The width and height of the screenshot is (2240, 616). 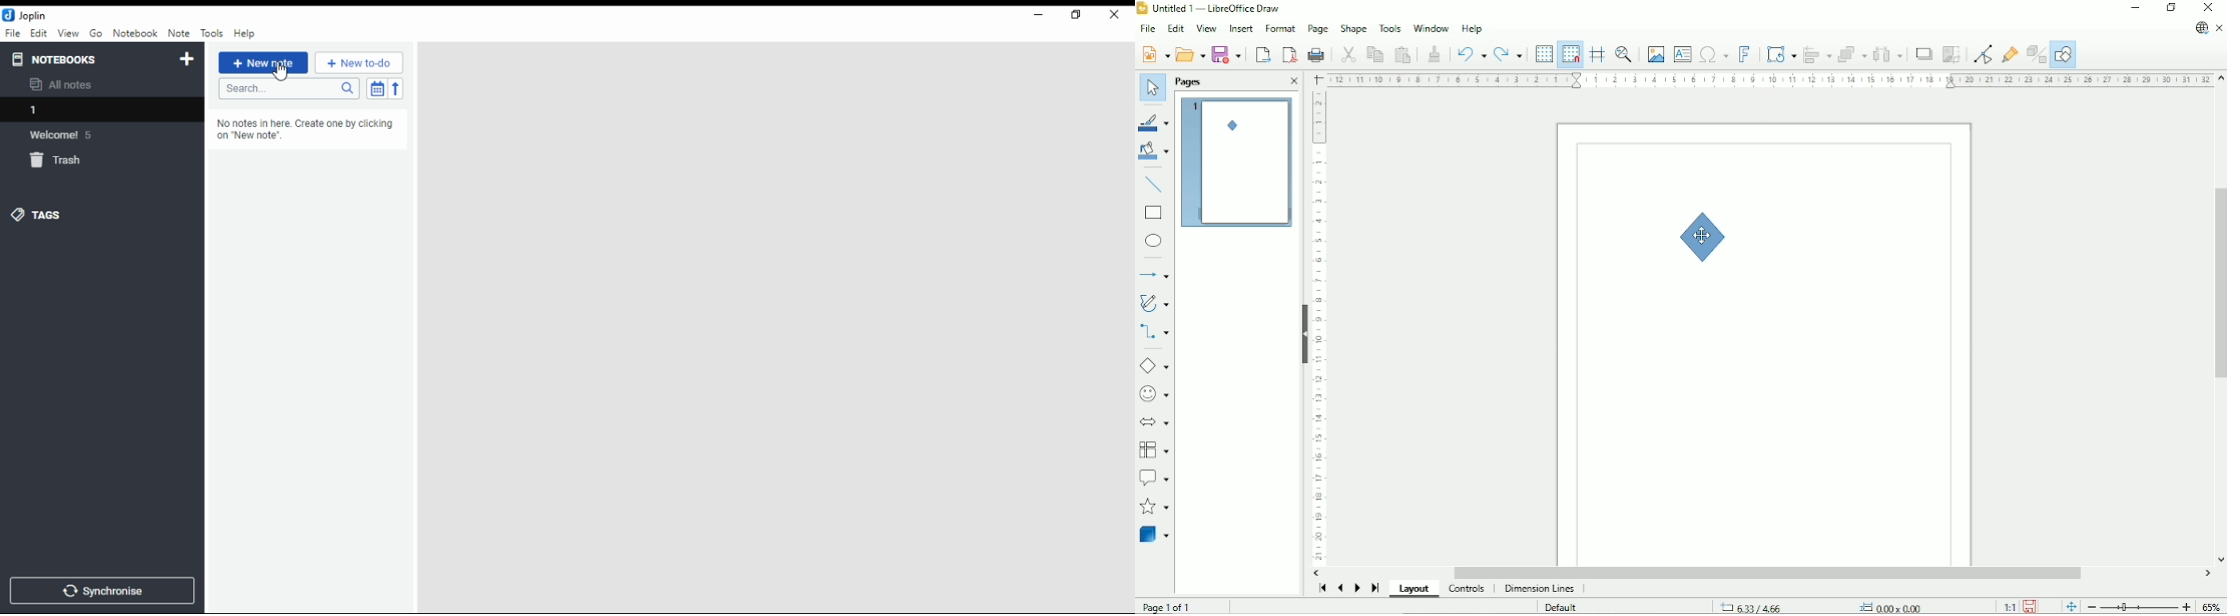 What do you see at coordinates (1562, 607) in the screenshot?
I see `Default` at bounding box center [1562, 607].